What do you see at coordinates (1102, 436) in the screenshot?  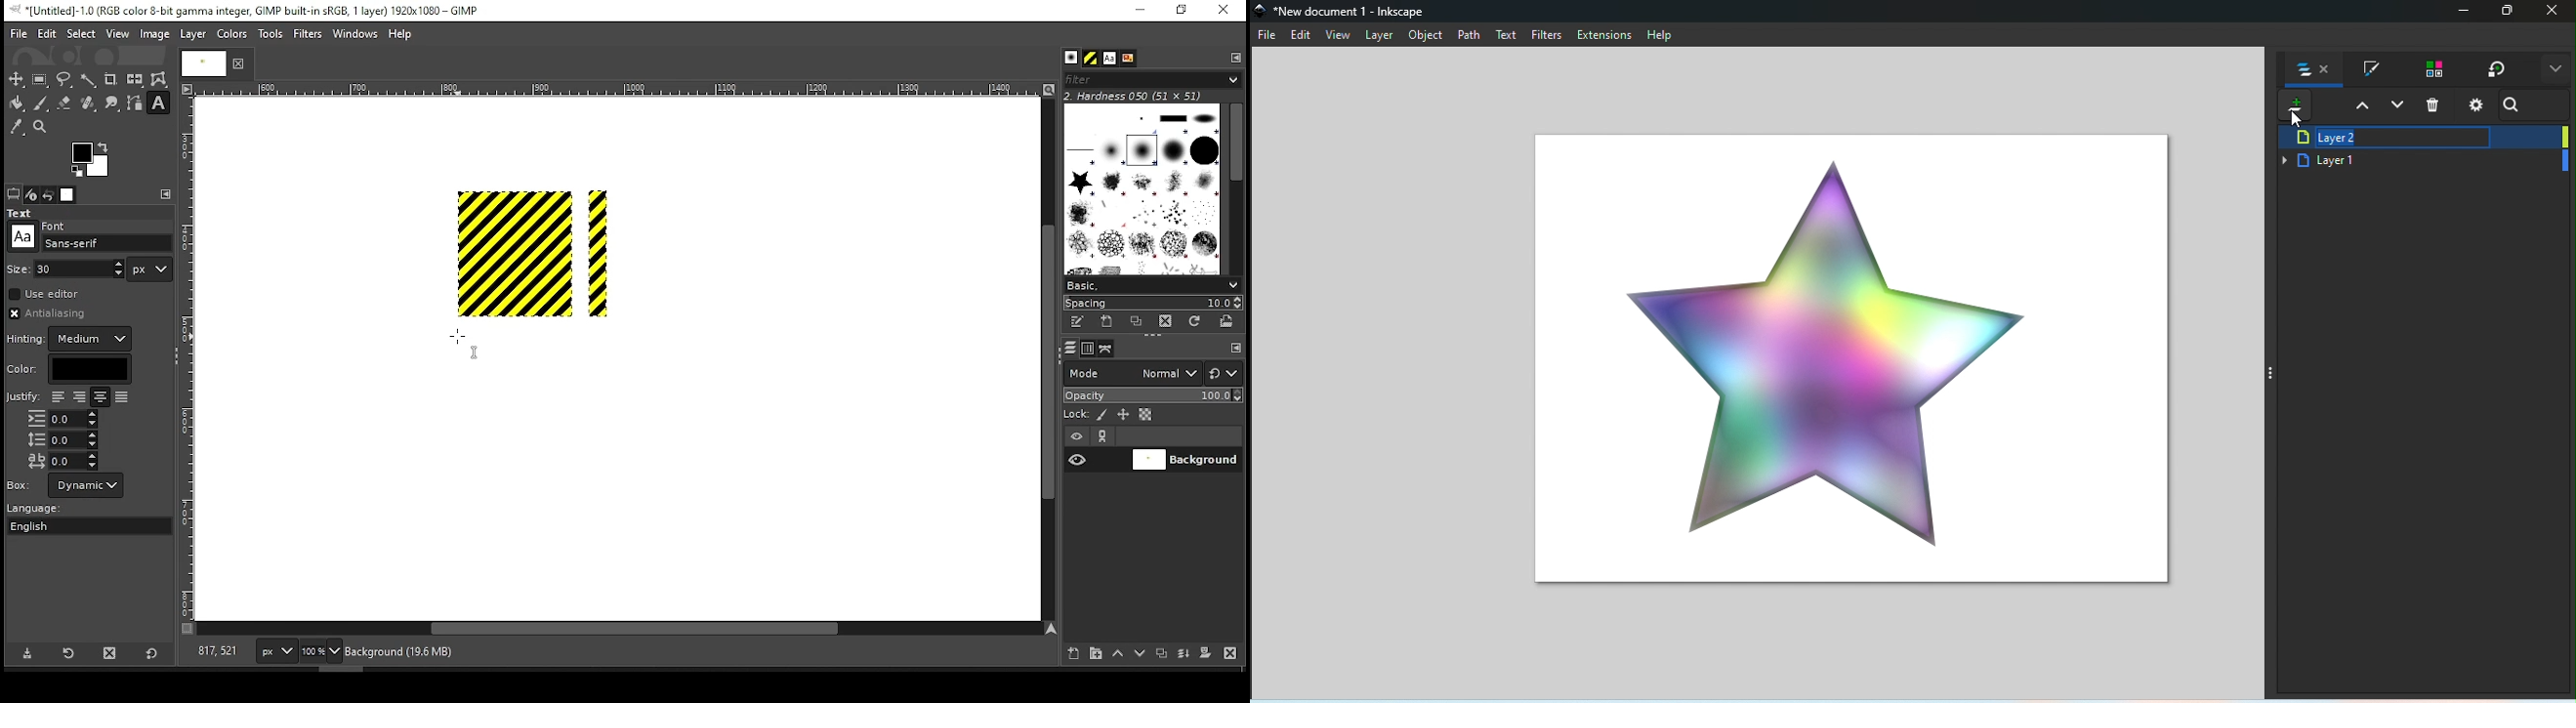 I see `link` at bounding box center [1102, 436].